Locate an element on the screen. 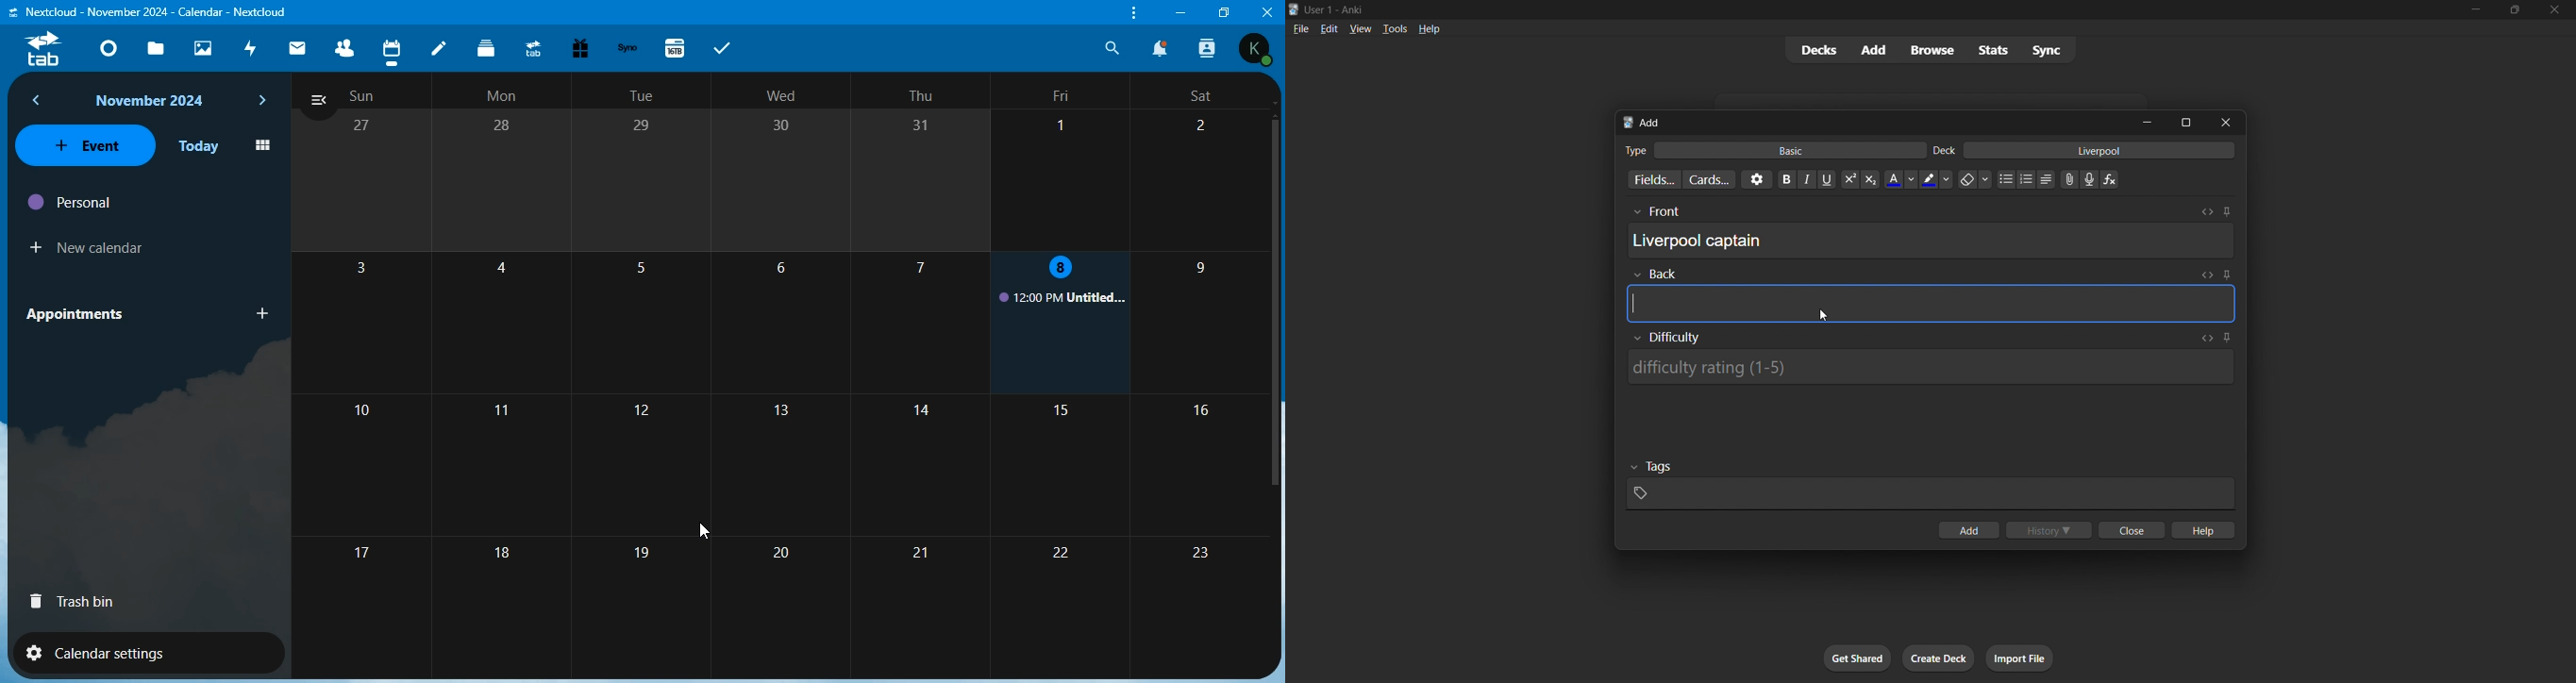 This screenshot has height=700, width=2576. Upload file is located at coordinates (2070, 179).